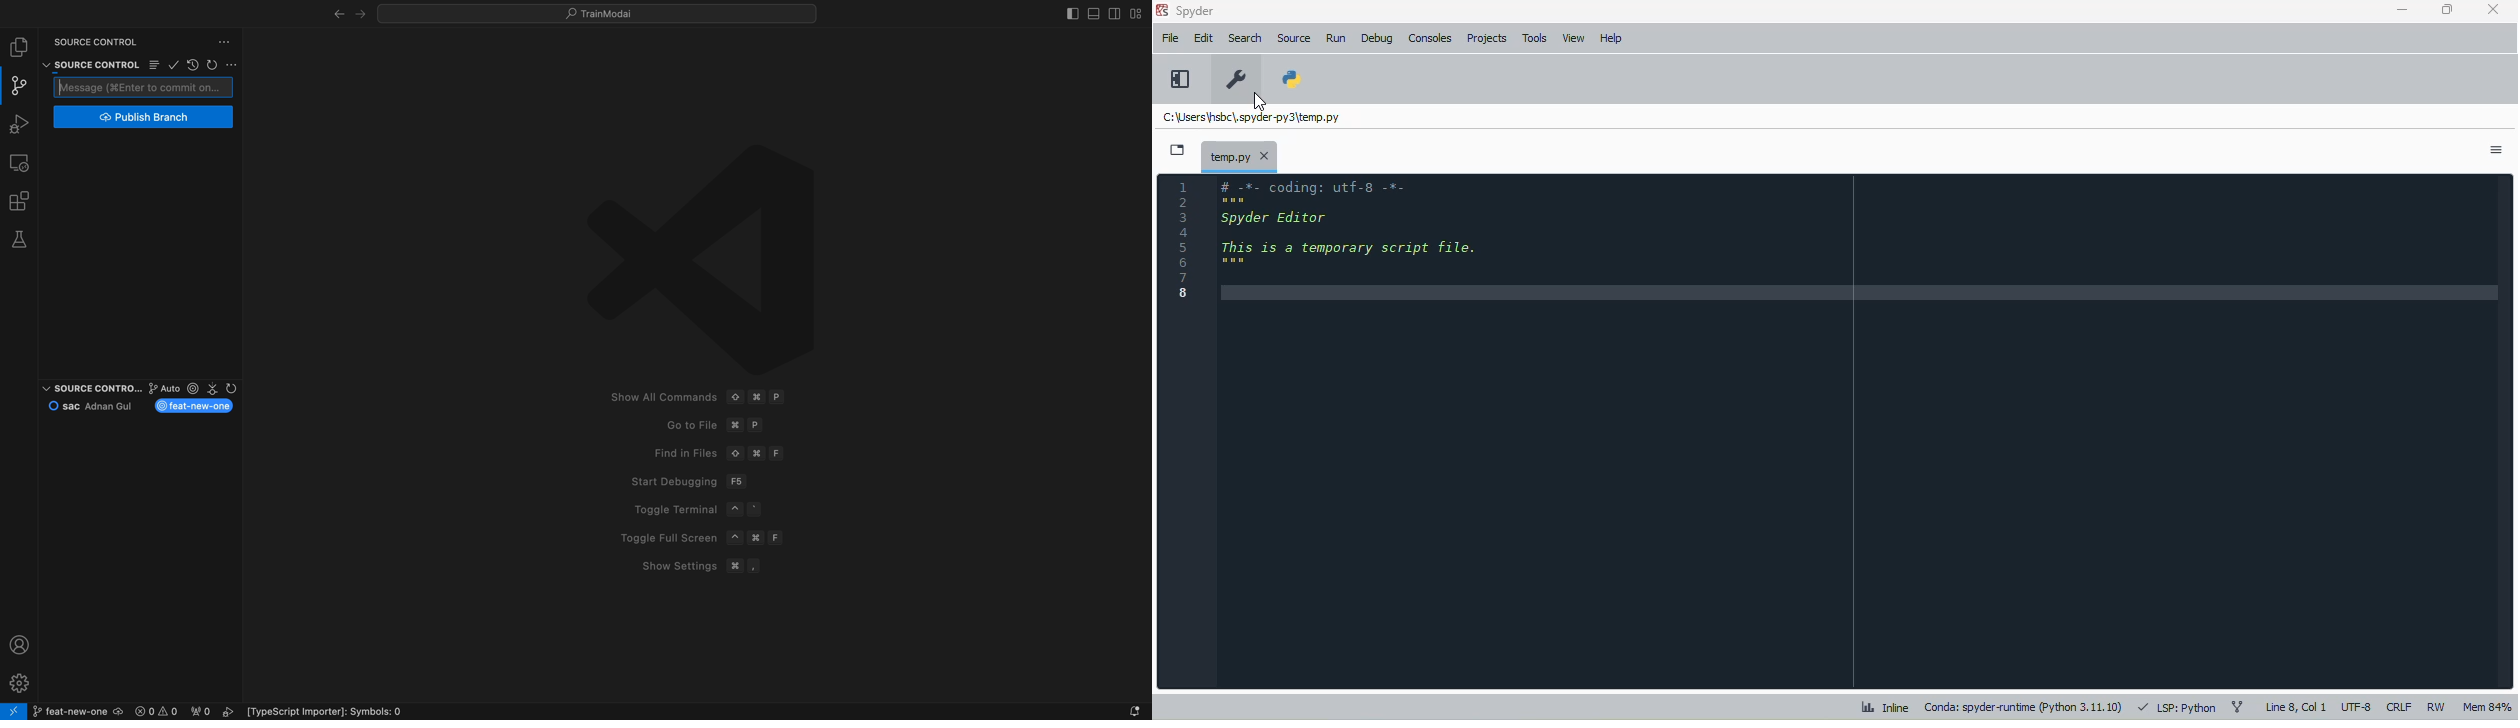 The image size is (2520, 728). What do you see at coordinates (360, 12) in the screenshot?
I see `left arrow` at bounding box center [360, 12].